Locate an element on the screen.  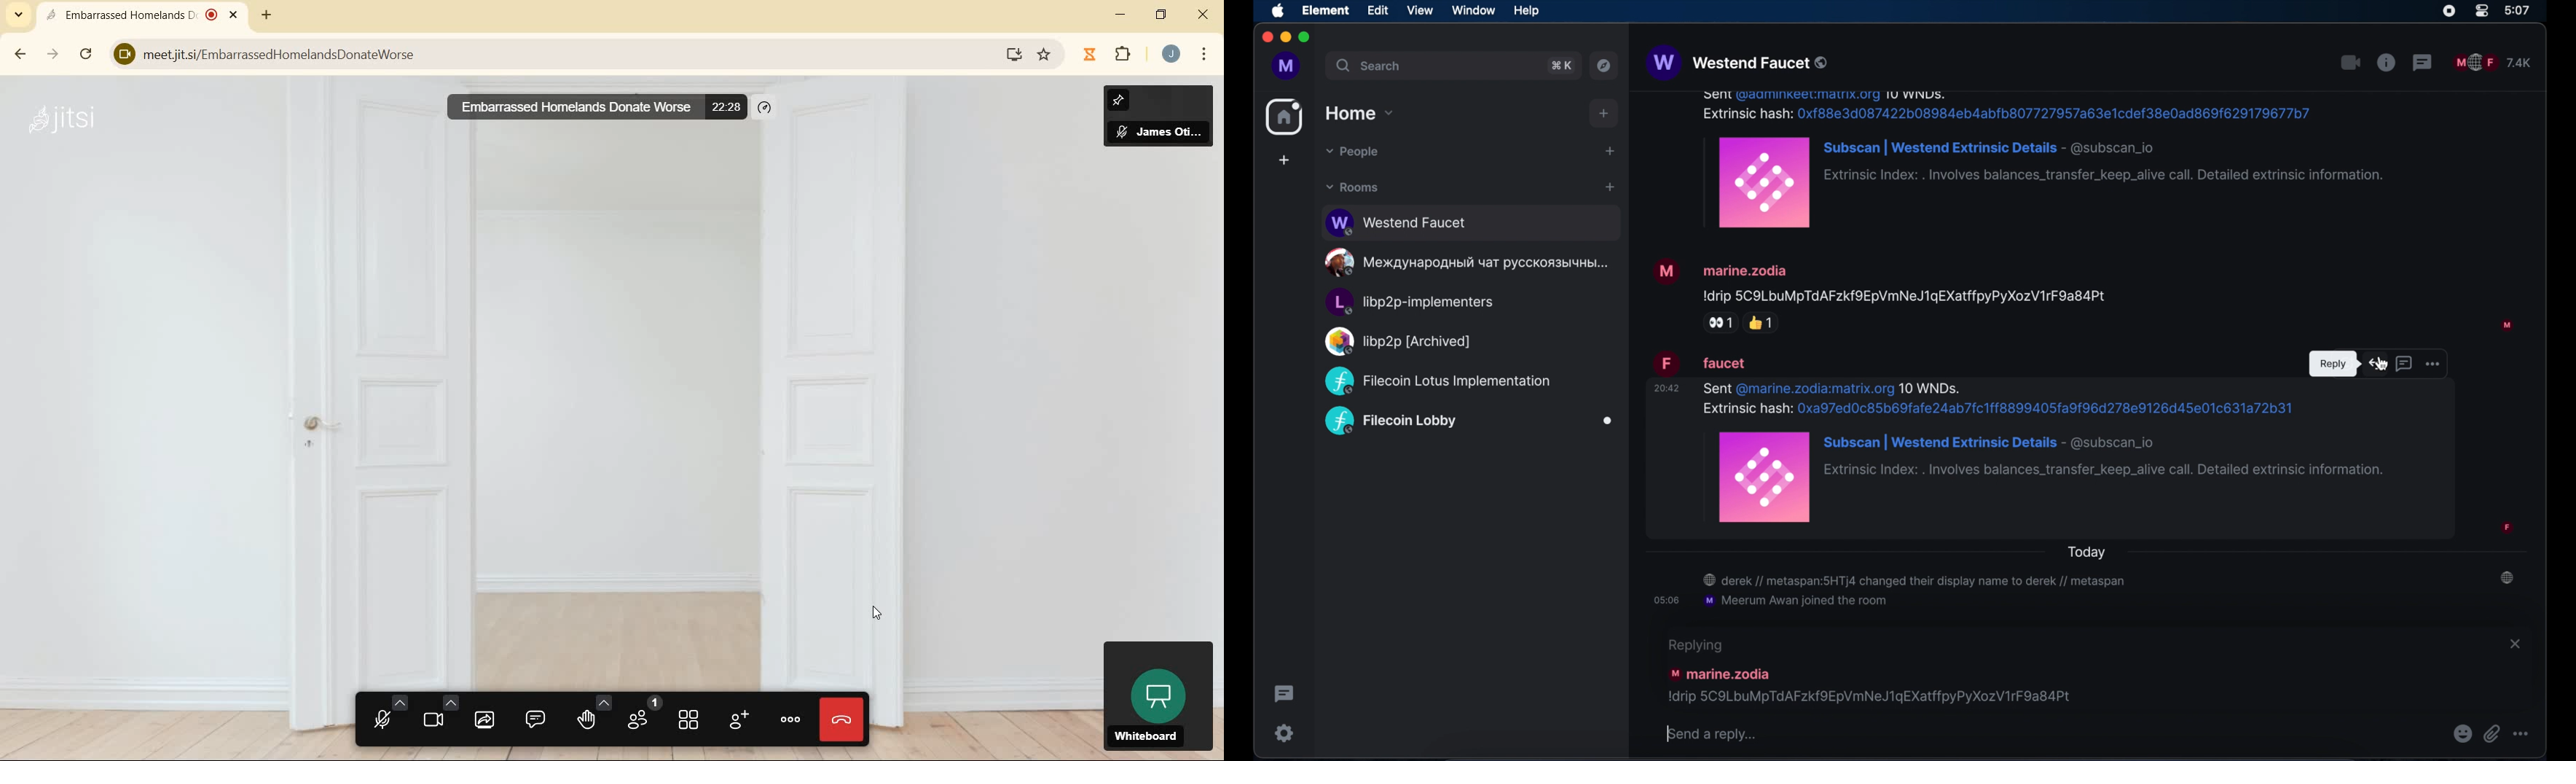
window is located at coordinates (1473, 11).